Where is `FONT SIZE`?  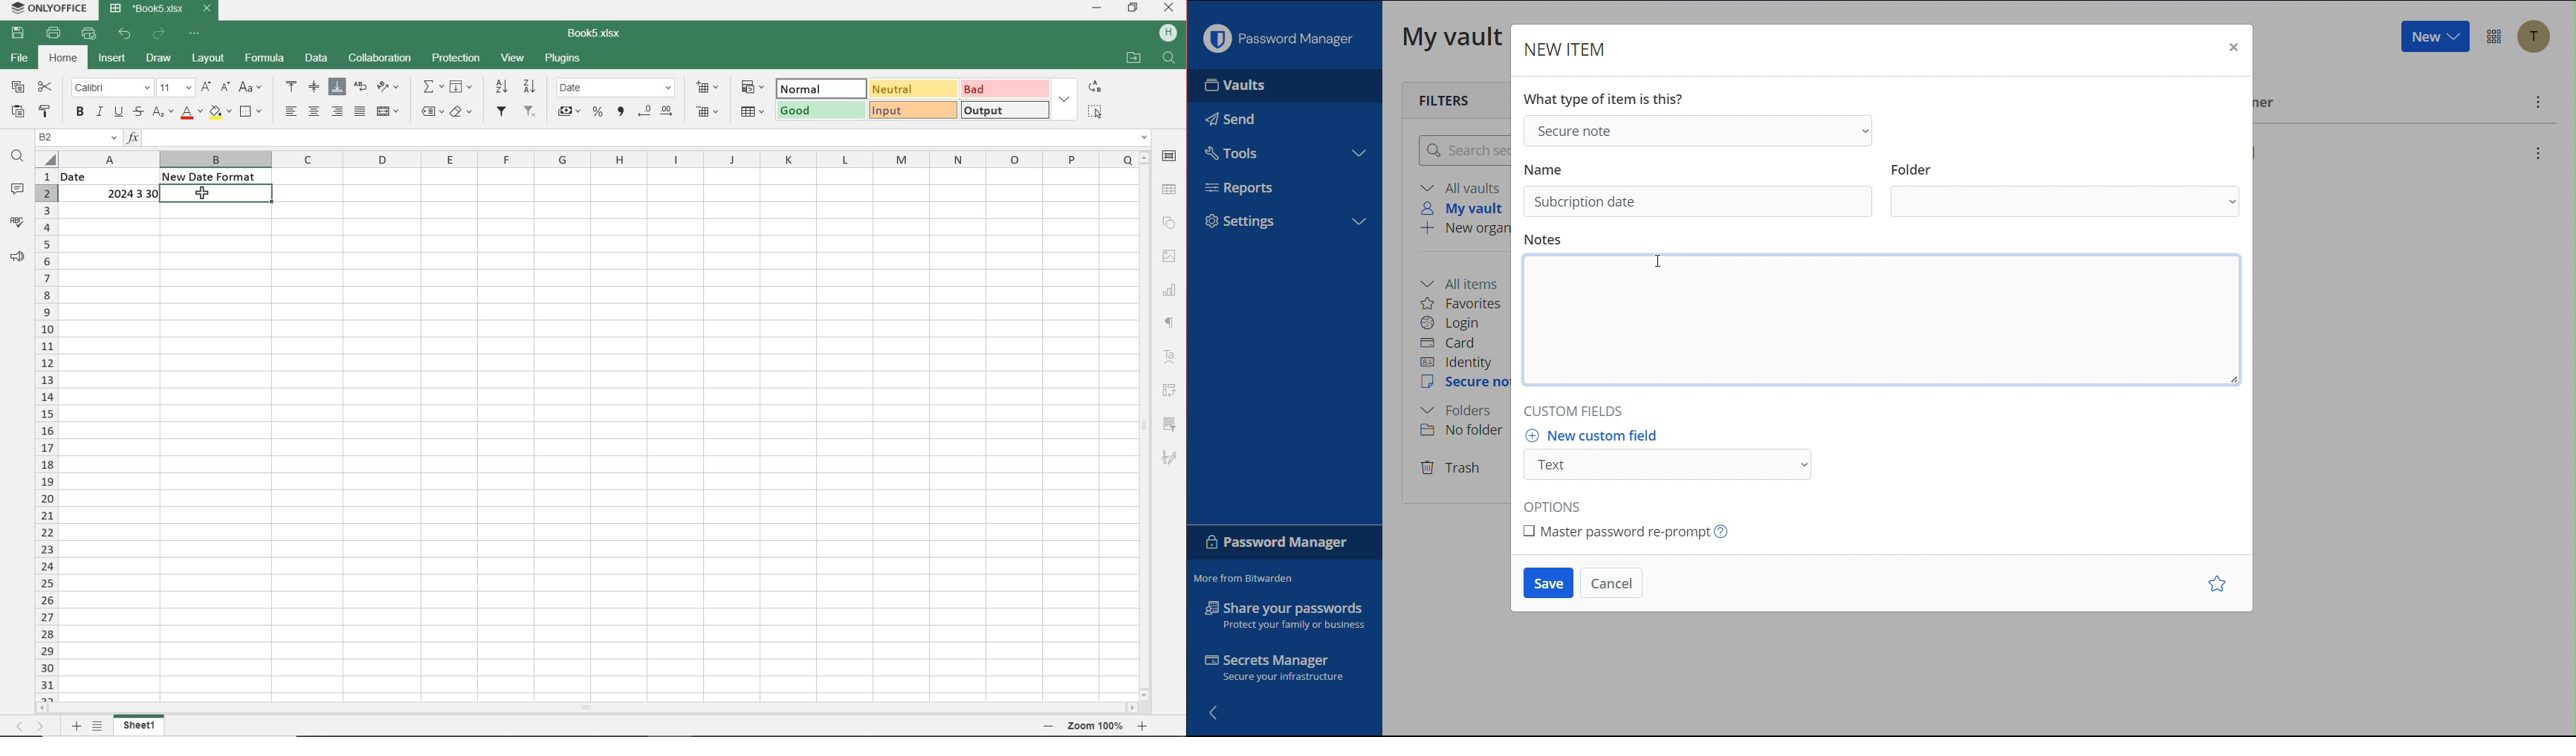
FONT SIZE is located at coordinates (177, 88).